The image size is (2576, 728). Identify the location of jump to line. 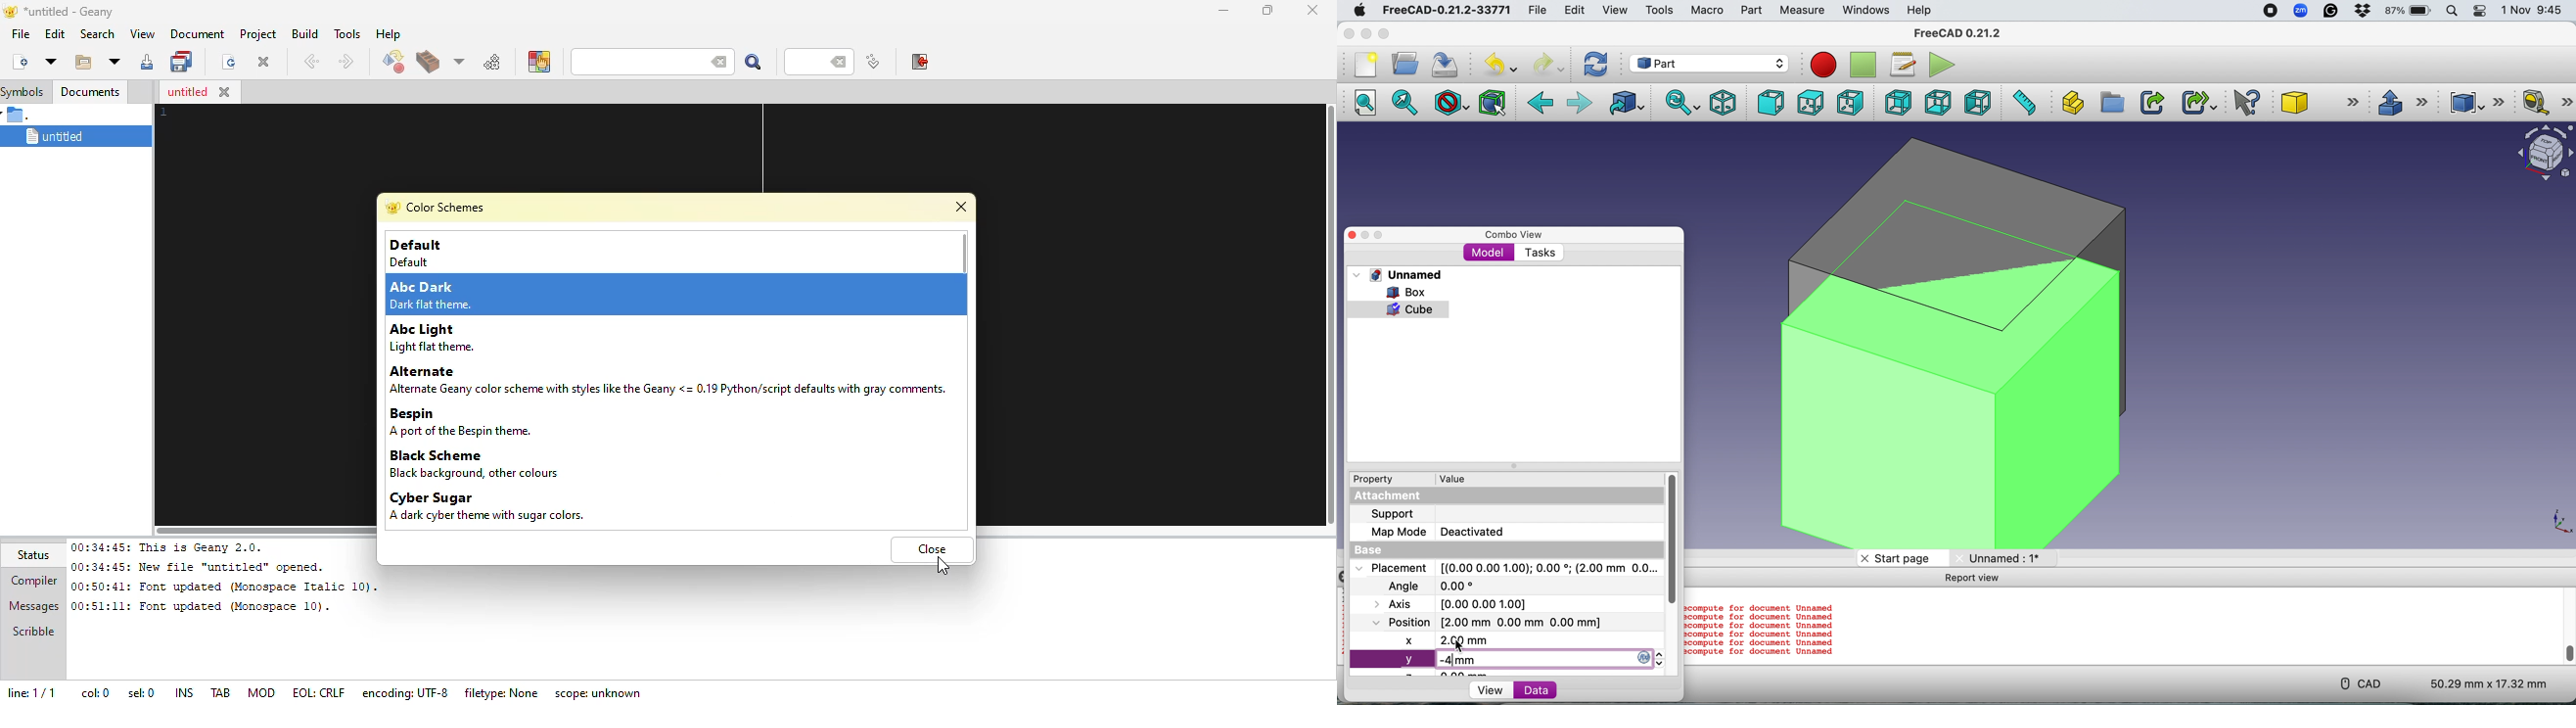
(871, 63).